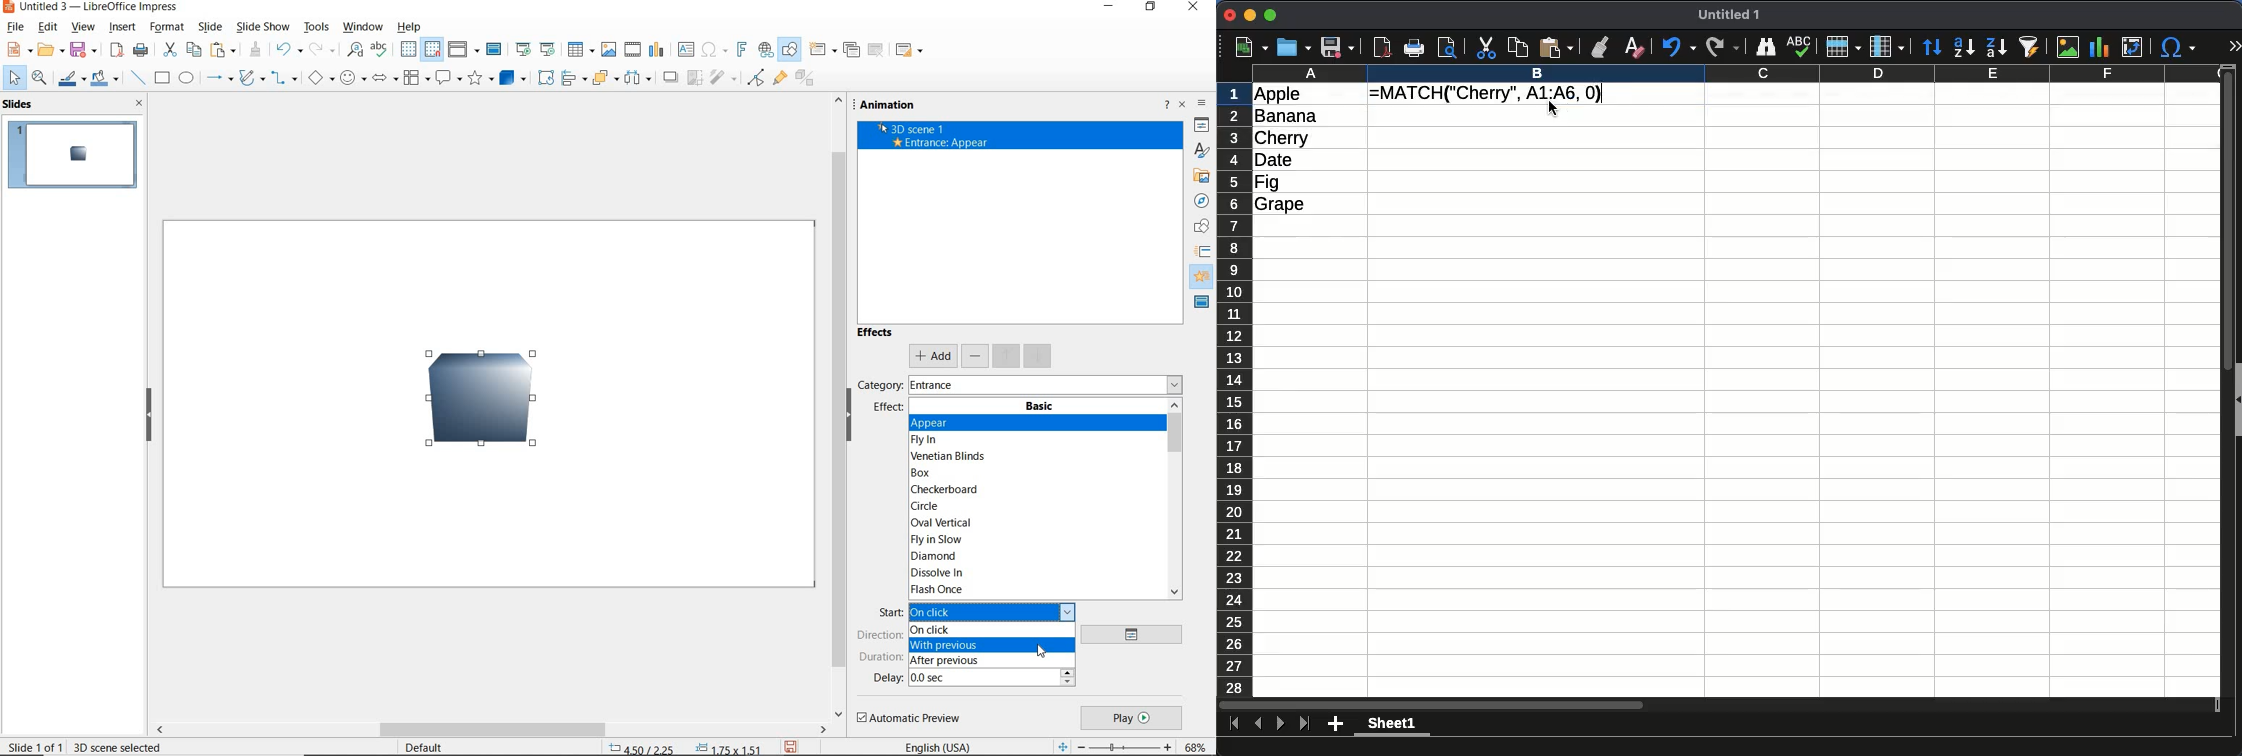 This screenshot has width=2268, height=756. What do you see at coordinates (48, 28) in the screenshot?
I see `edit` at bounding box center [48, 28].